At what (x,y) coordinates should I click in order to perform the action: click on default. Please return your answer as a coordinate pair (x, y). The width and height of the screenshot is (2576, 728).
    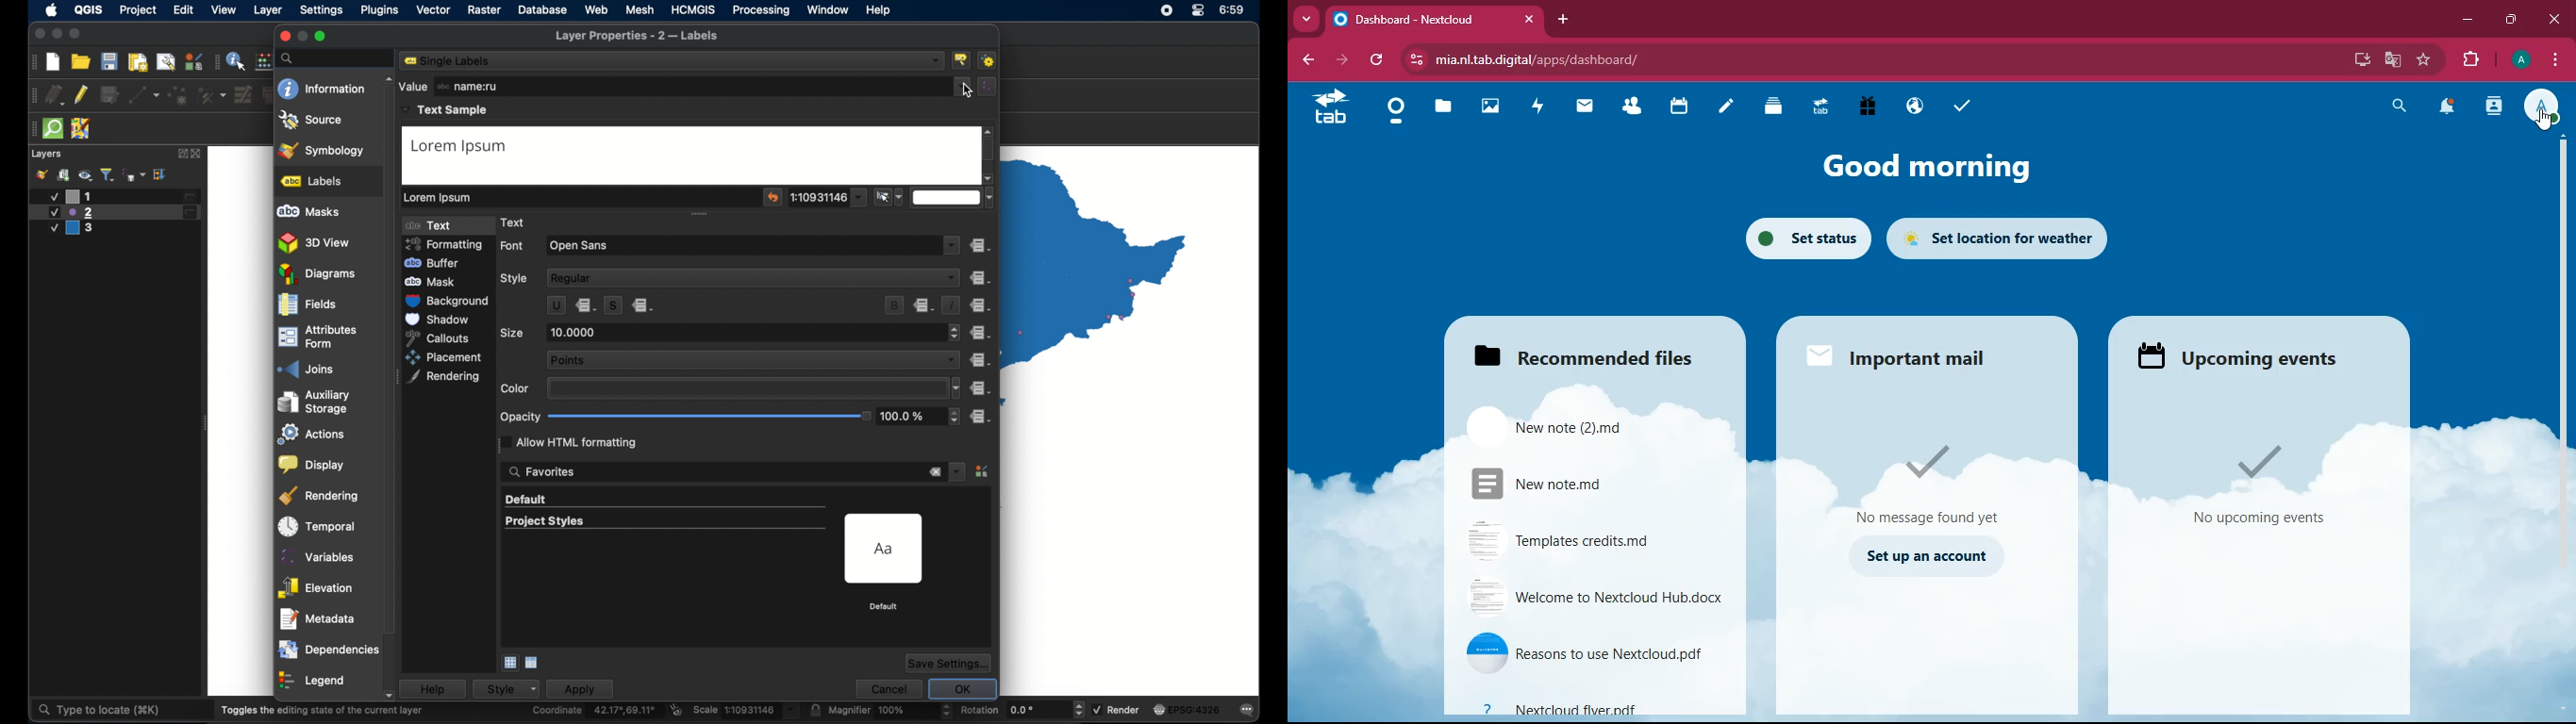
    Looking at the image, I should click on (527, 500).